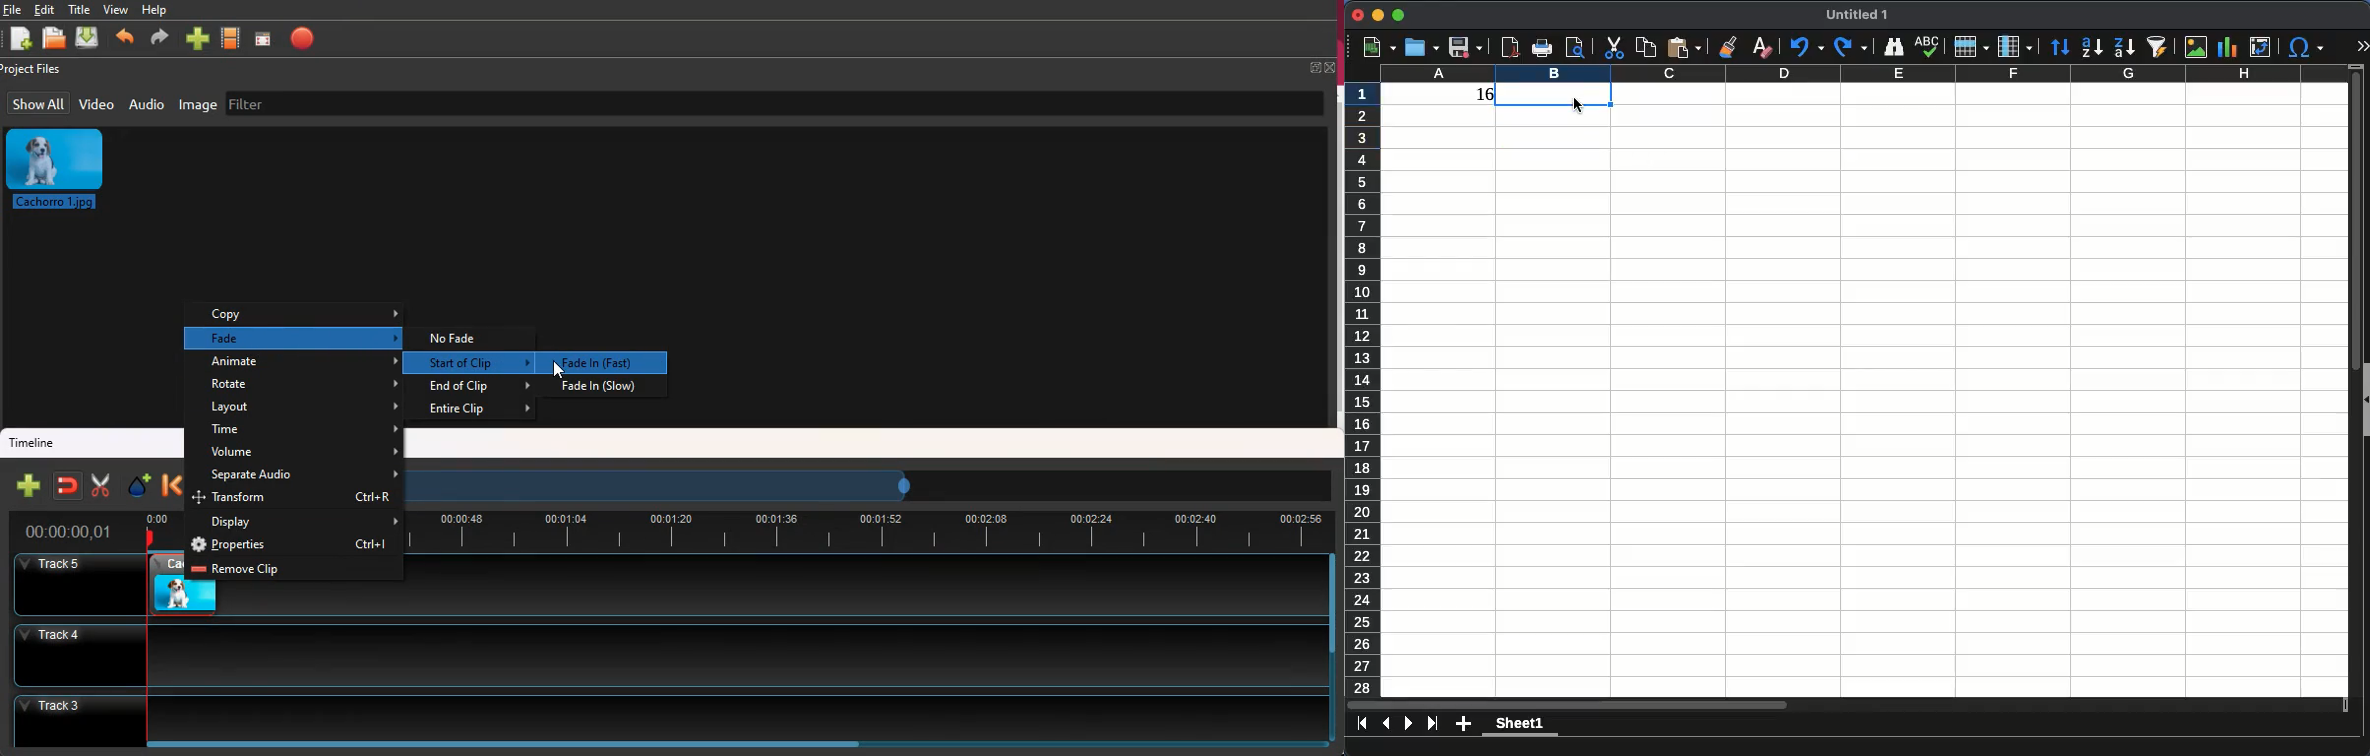 This screenshot has height=756, width=2380. I want to click on copy, so click(305, 315).